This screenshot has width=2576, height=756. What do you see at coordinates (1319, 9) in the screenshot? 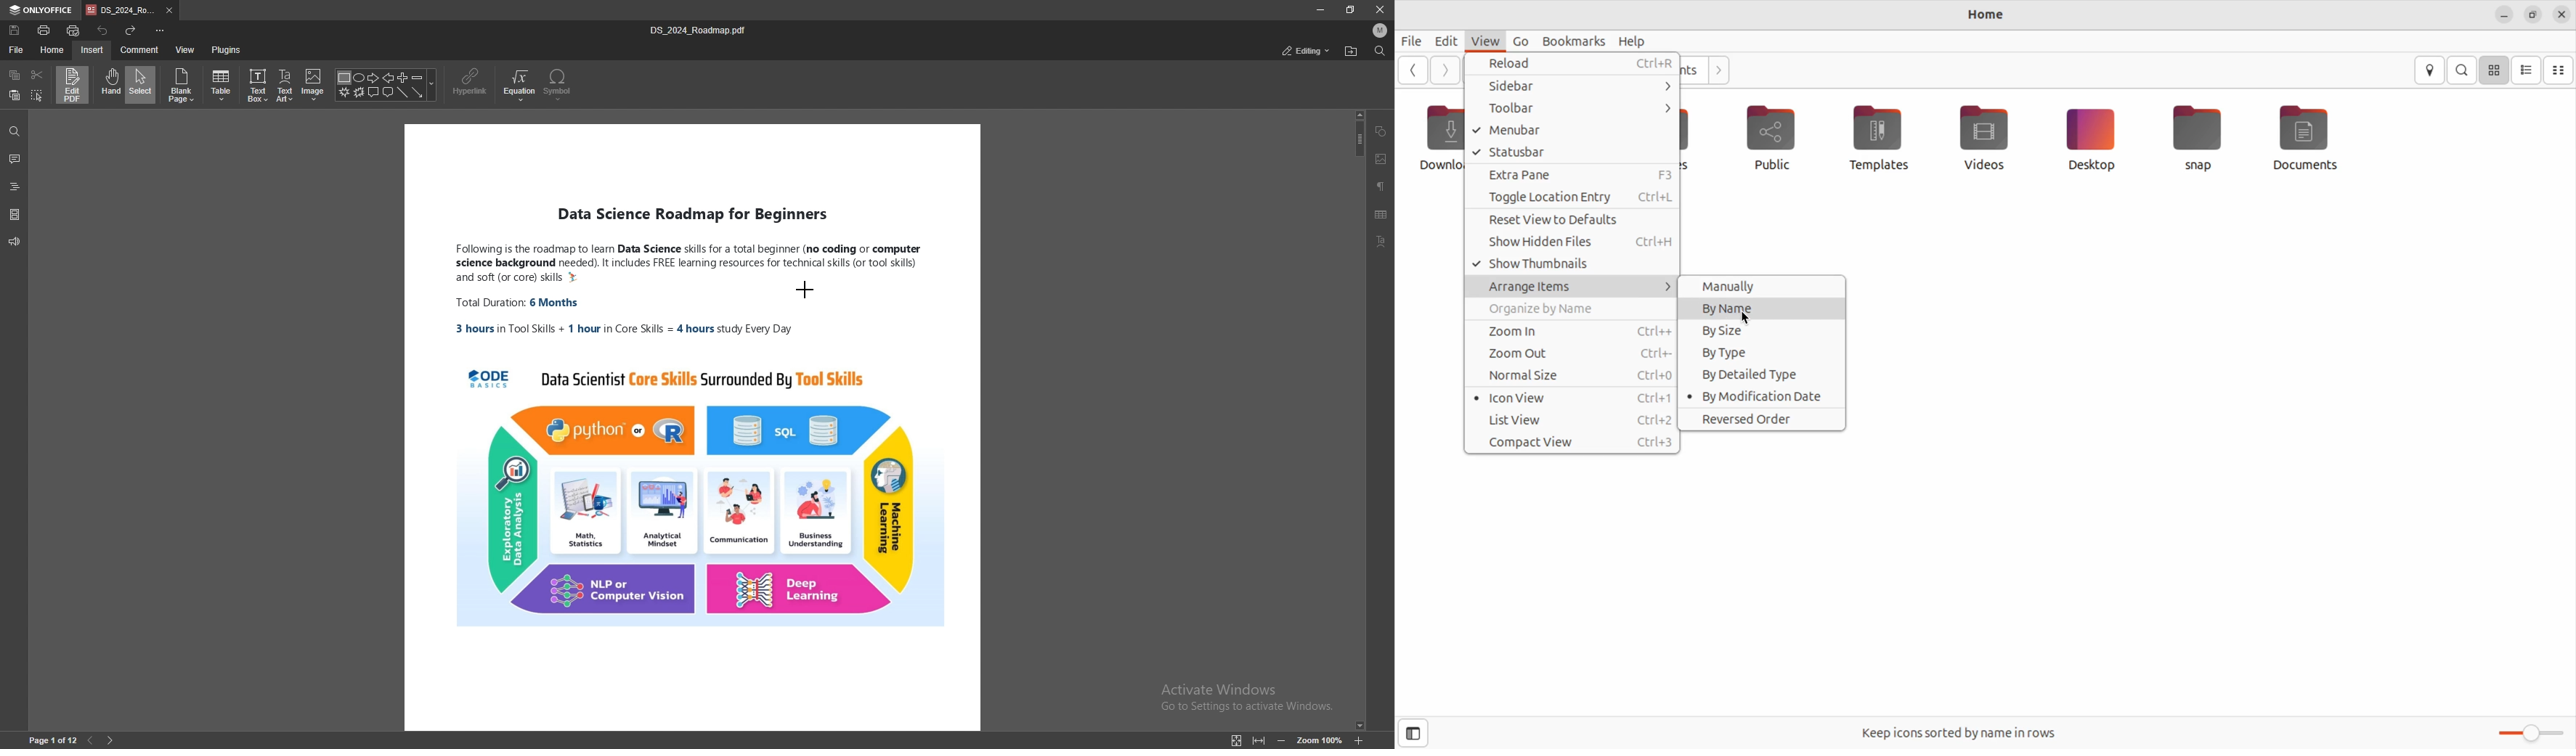
I see `minimize` at bounding box center [1319, 9].